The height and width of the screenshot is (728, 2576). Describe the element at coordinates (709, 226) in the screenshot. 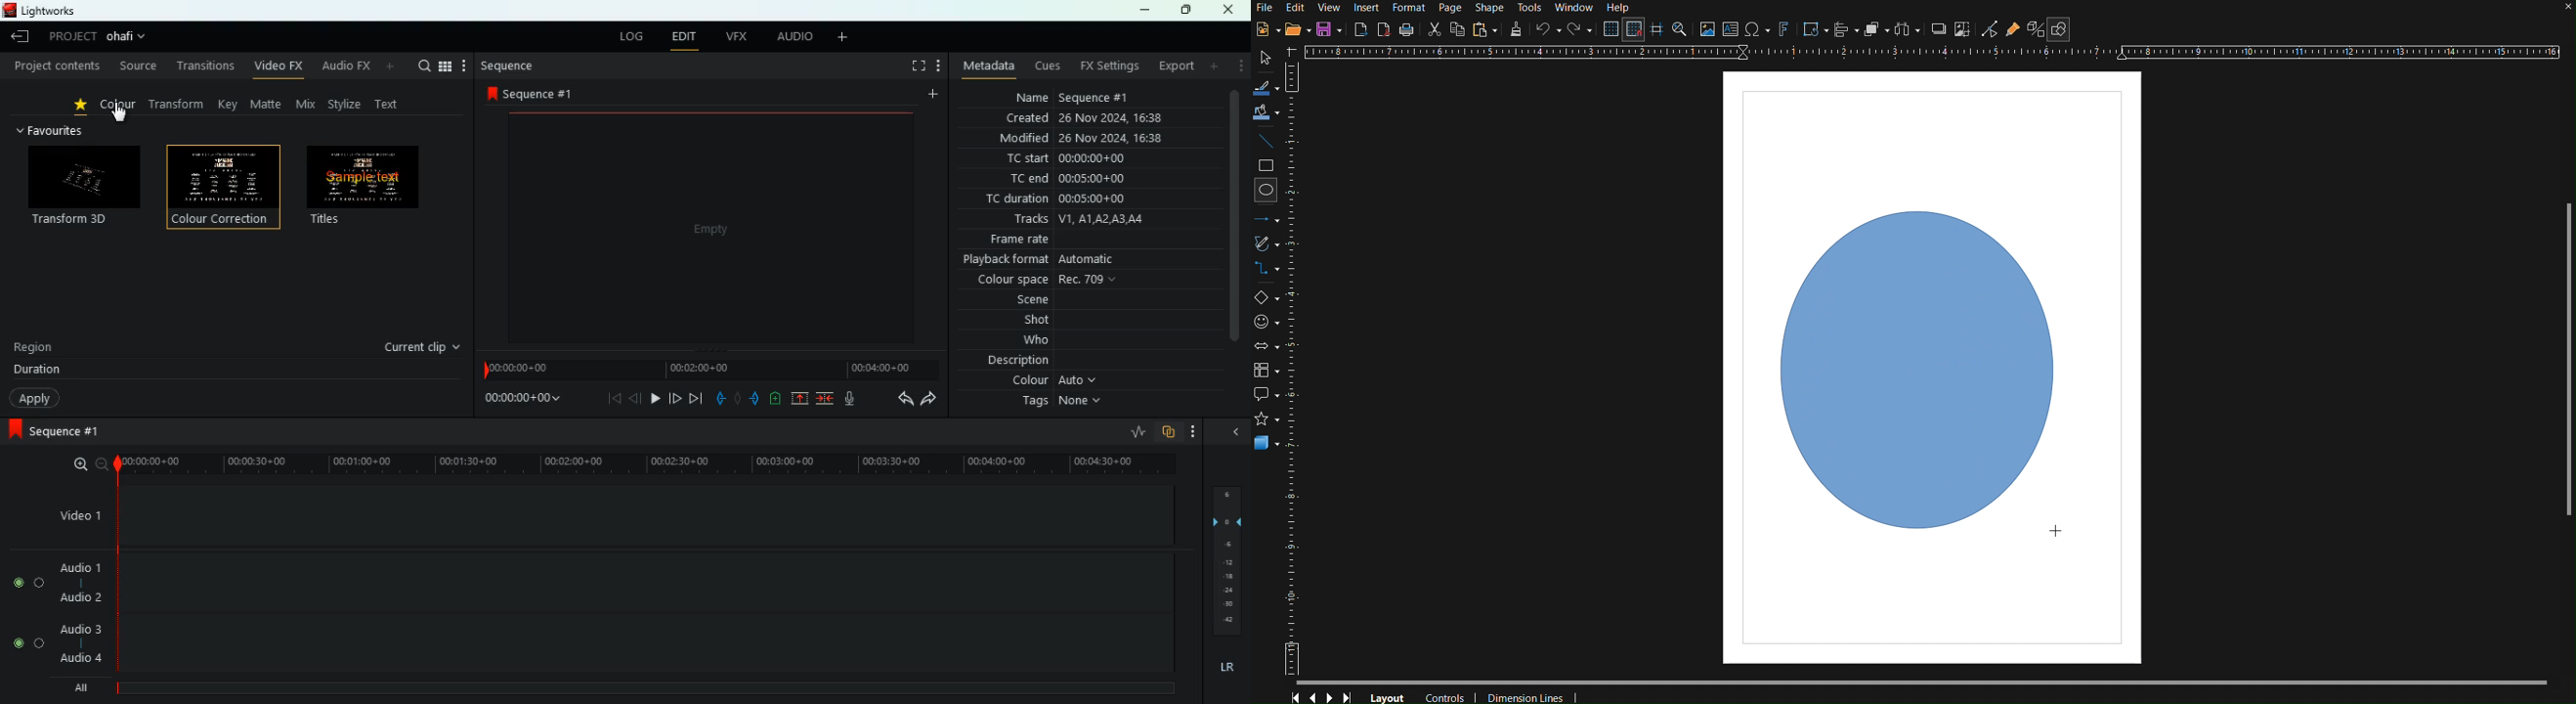

I see `image` at that location.